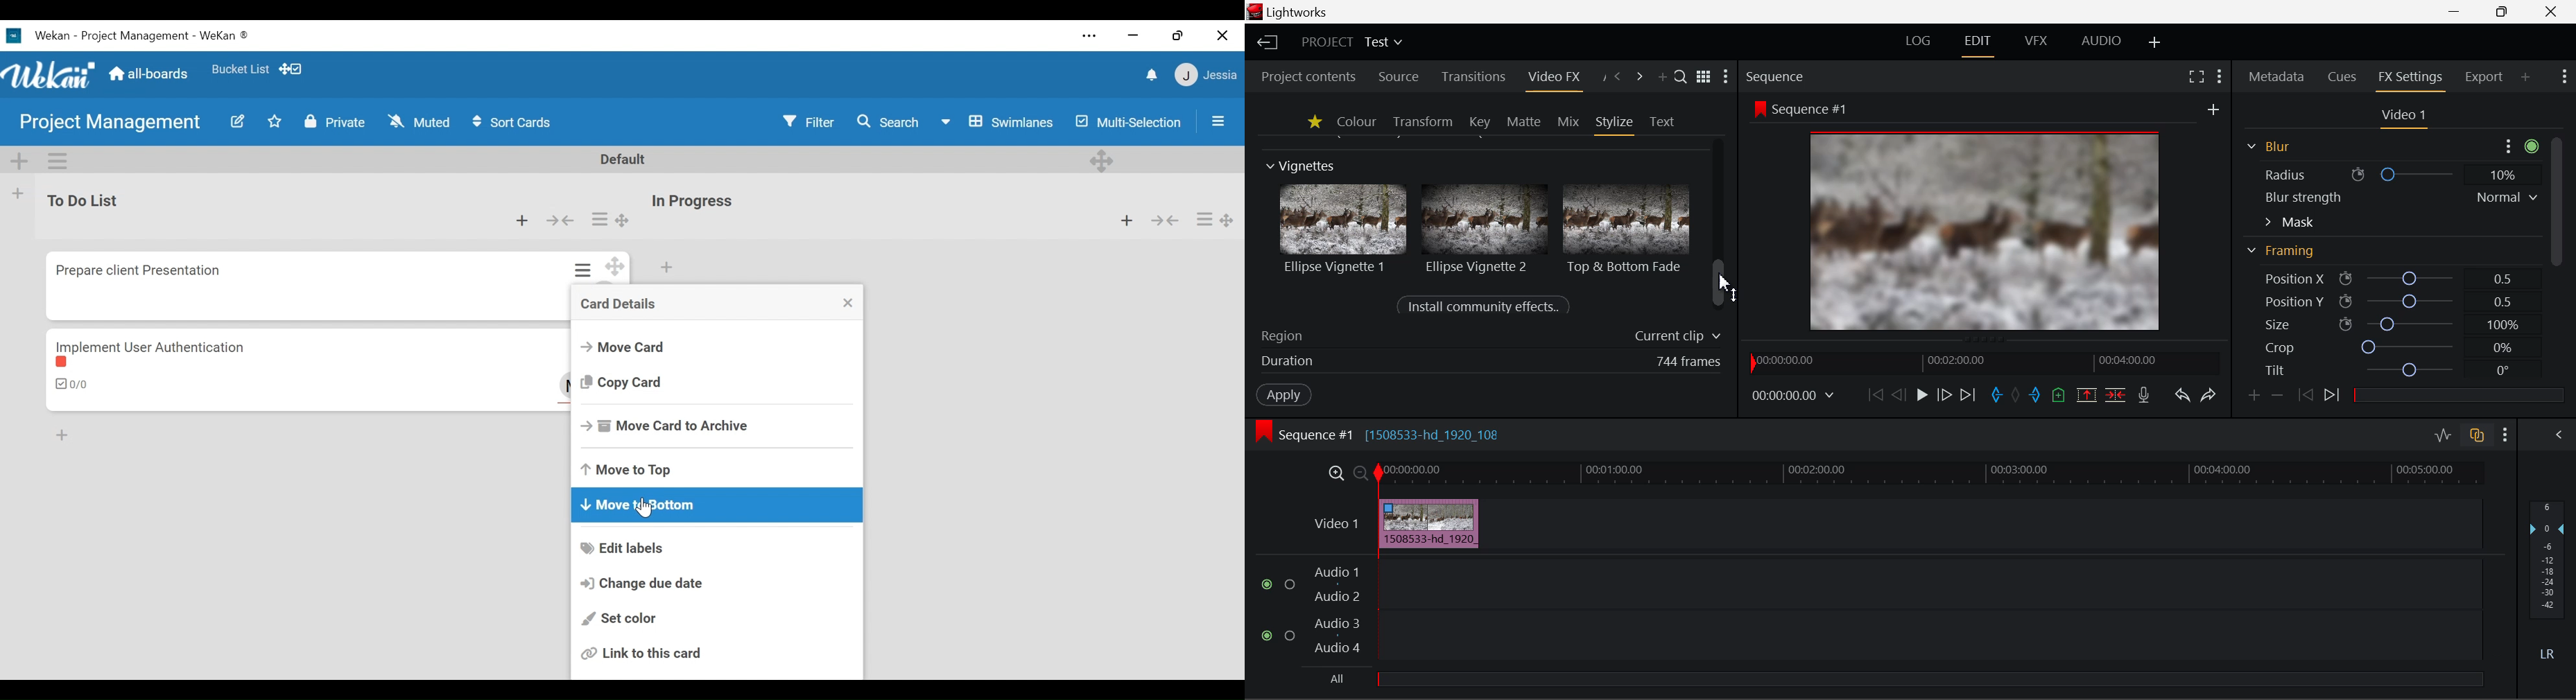 This screenshot has width=2576, height=700. What do you see at coordinates (1969, 393) in the screenshot?
I see `To End` at bounding box center [1969, 393].